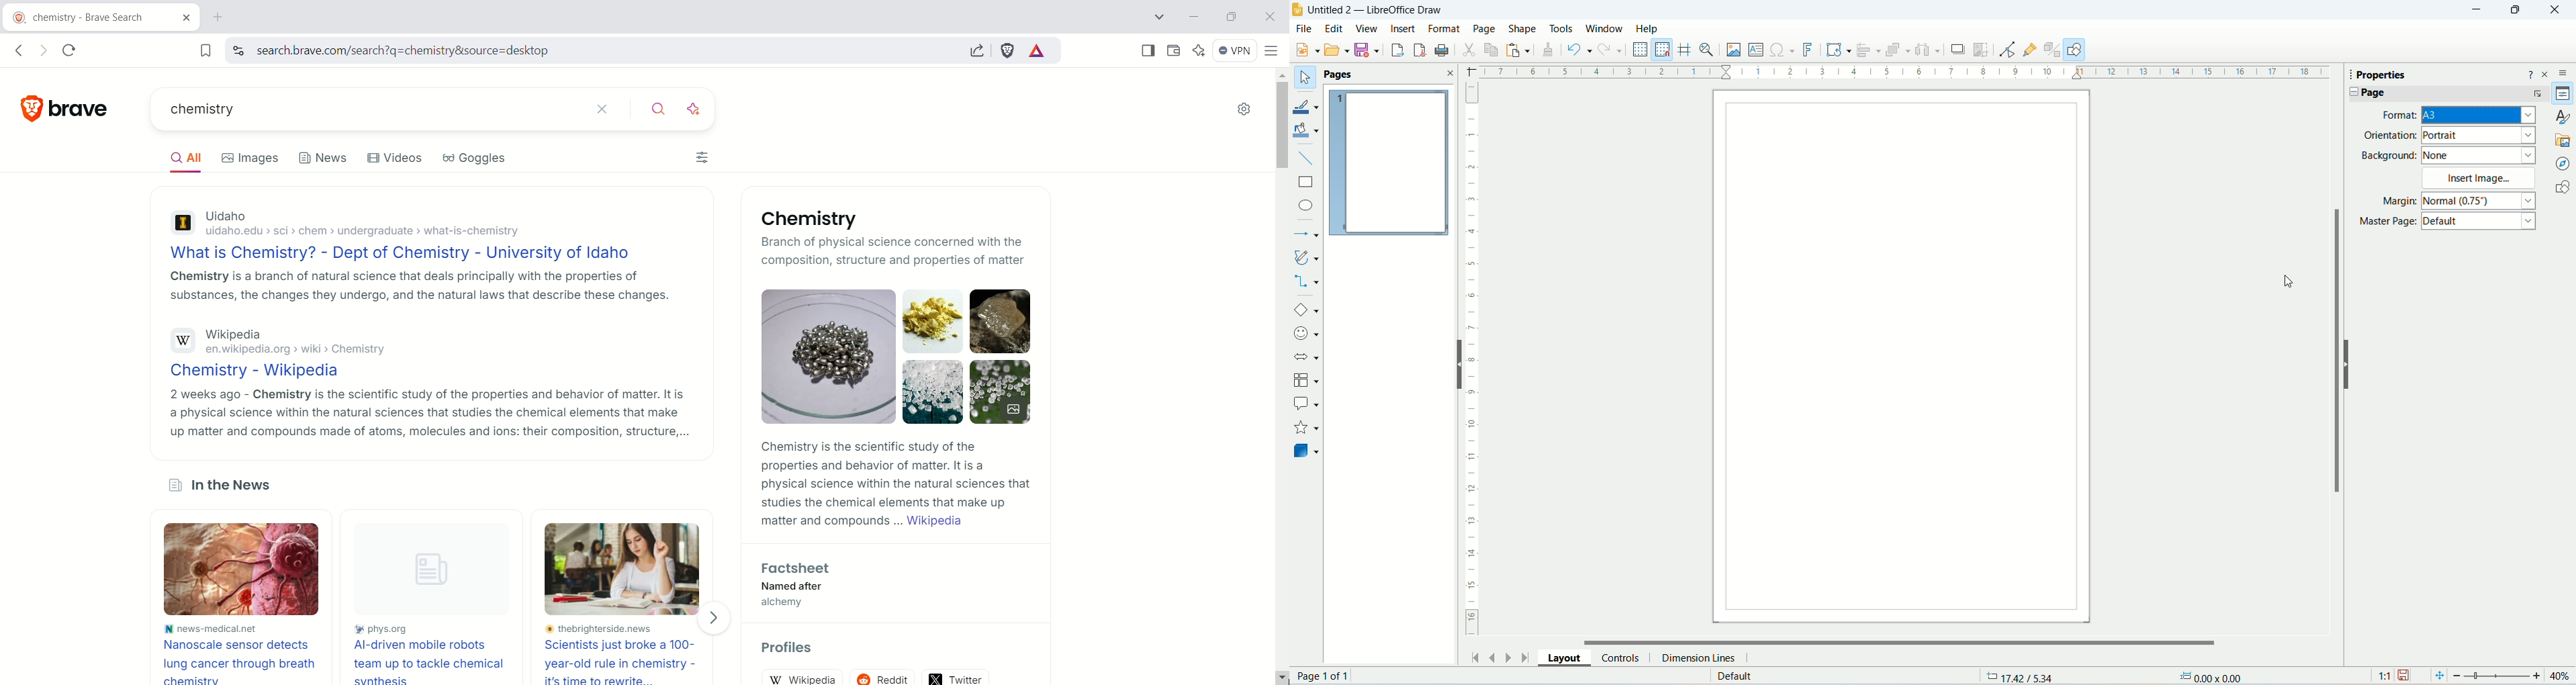 The image size is (2576, 700). Describe the element at coordinates (2009, 51) in the screenshot. I see `point edit mode` at that location.